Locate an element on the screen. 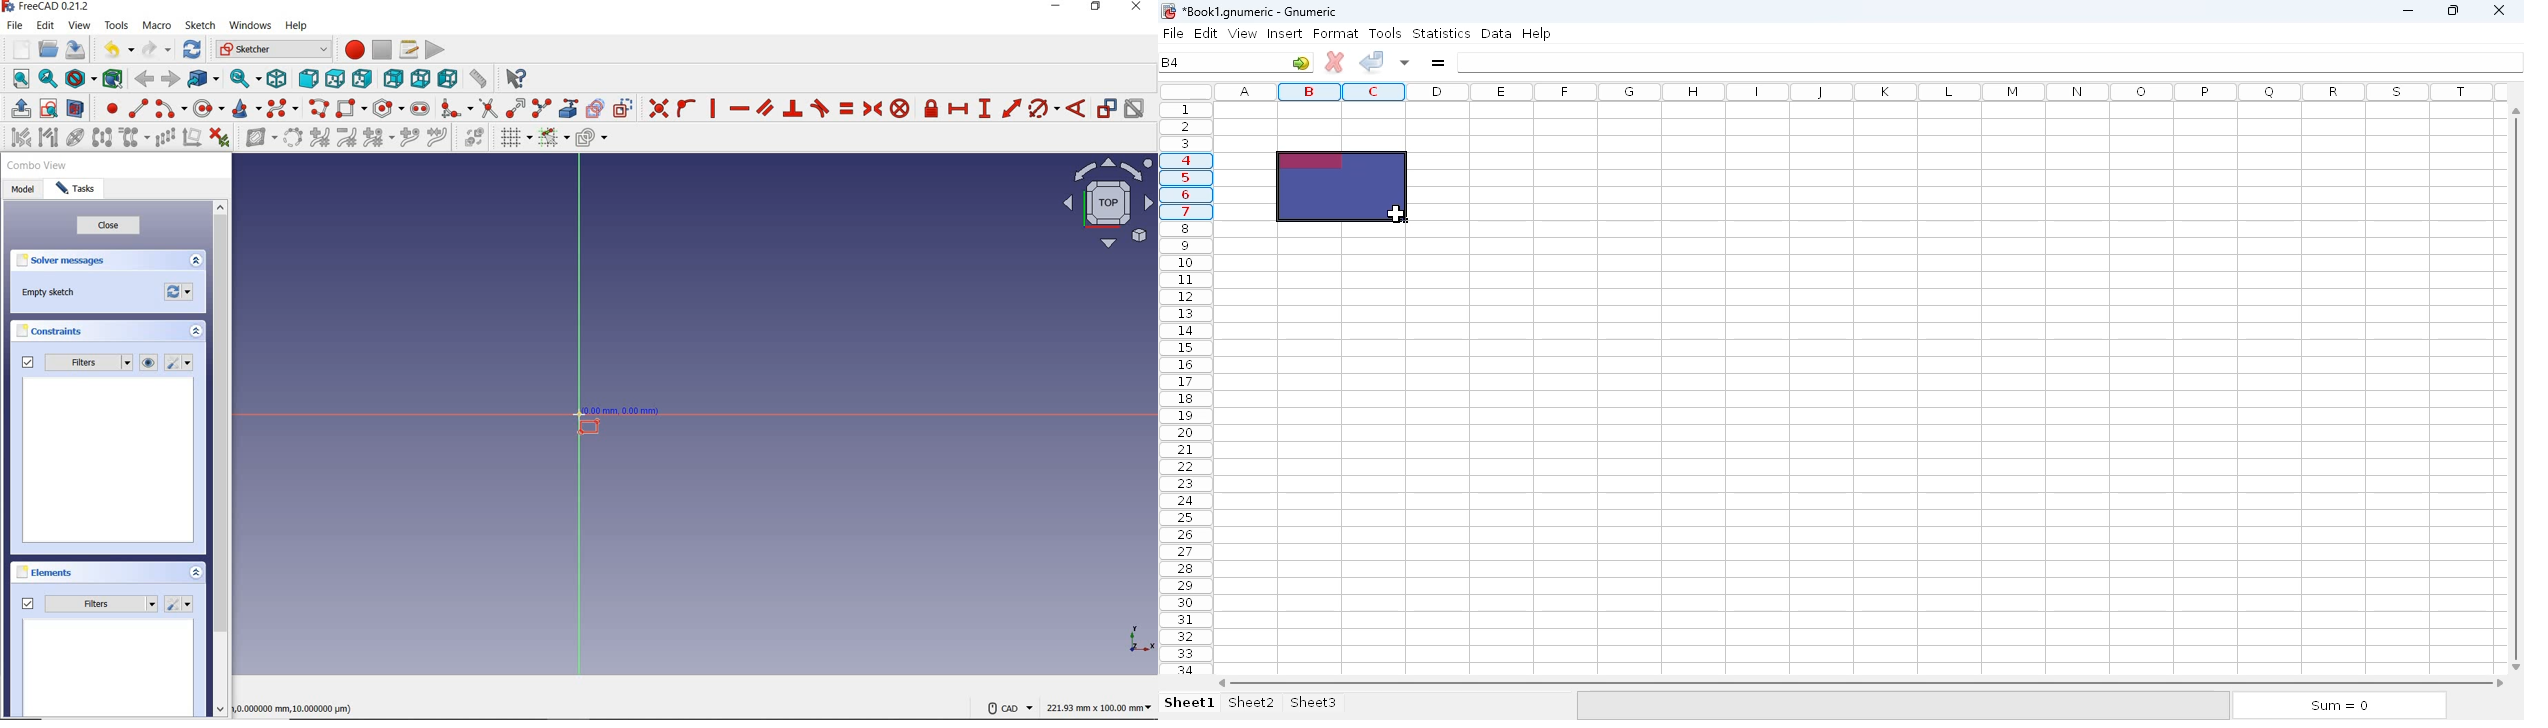 The width and height of the screenshot is (2548, 728). go to linked object is located at coordinates (203, 79).